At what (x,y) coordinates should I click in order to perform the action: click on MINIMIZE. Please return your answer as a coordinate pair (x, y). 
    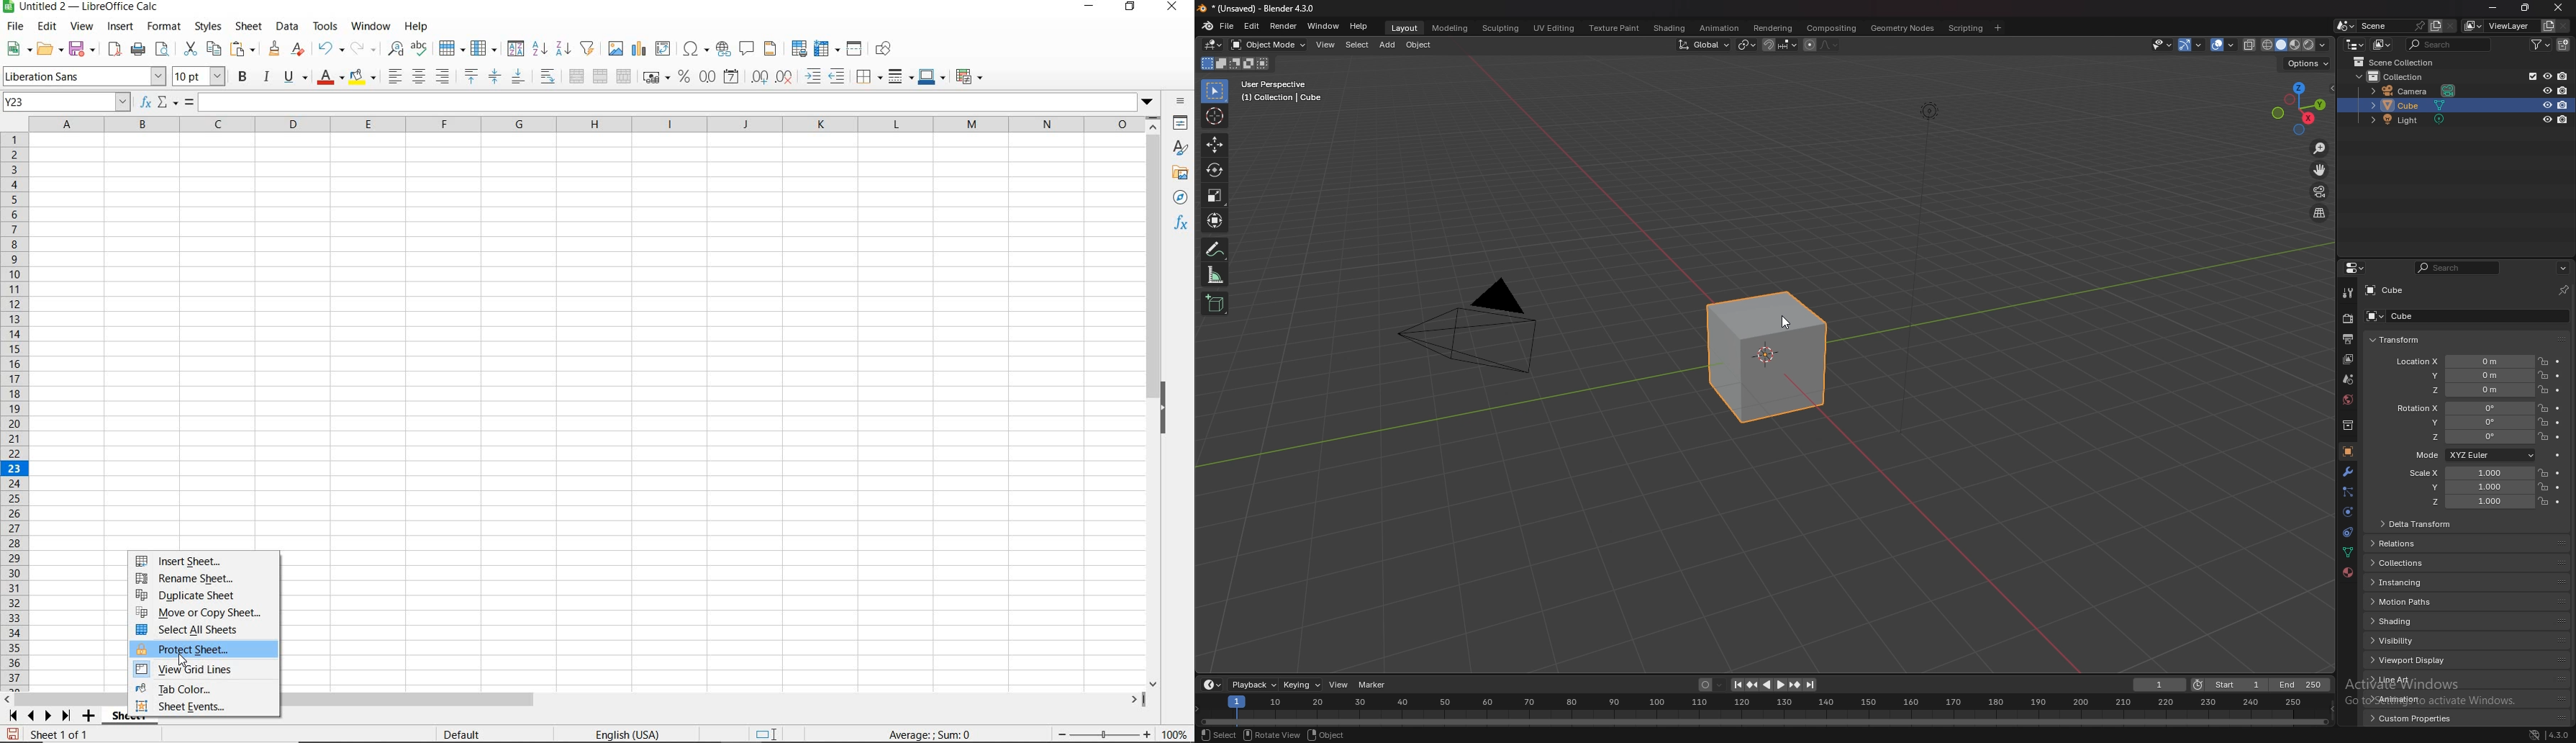
    Looking at the image, I should click on (1091, 7).